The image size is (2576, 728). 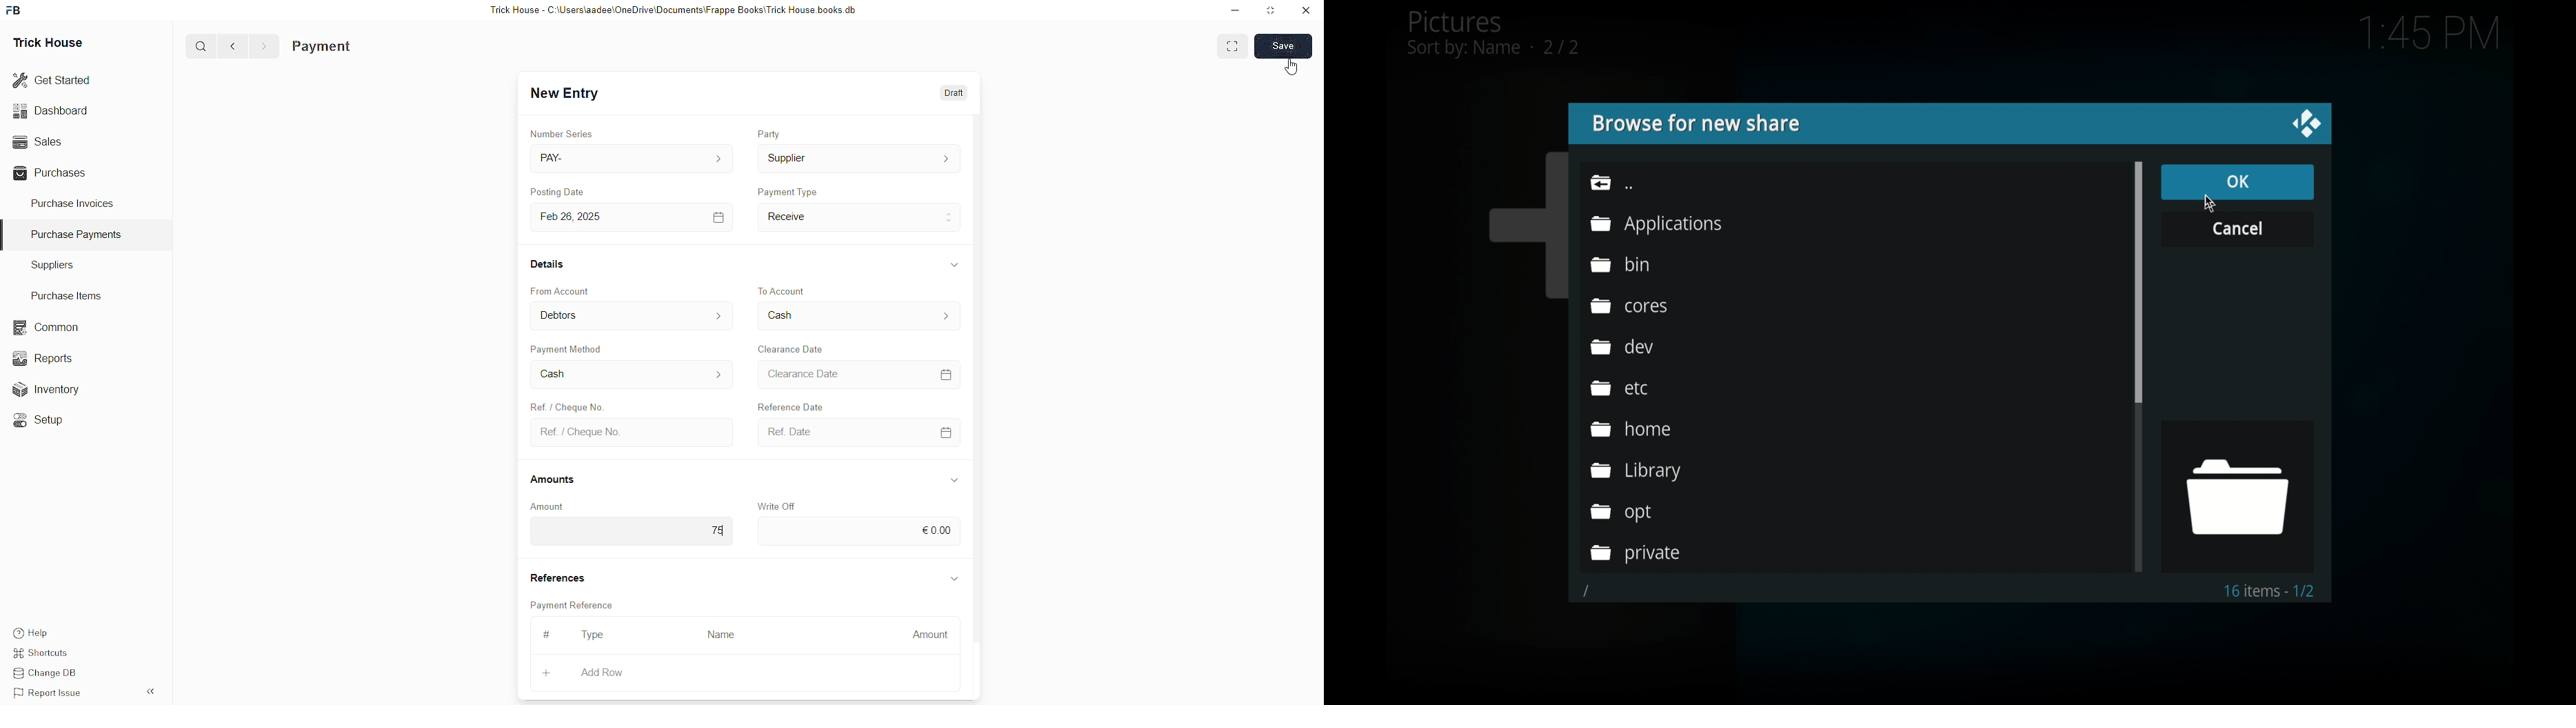 I want to click on Maximize, so click(x=1271, y=13).